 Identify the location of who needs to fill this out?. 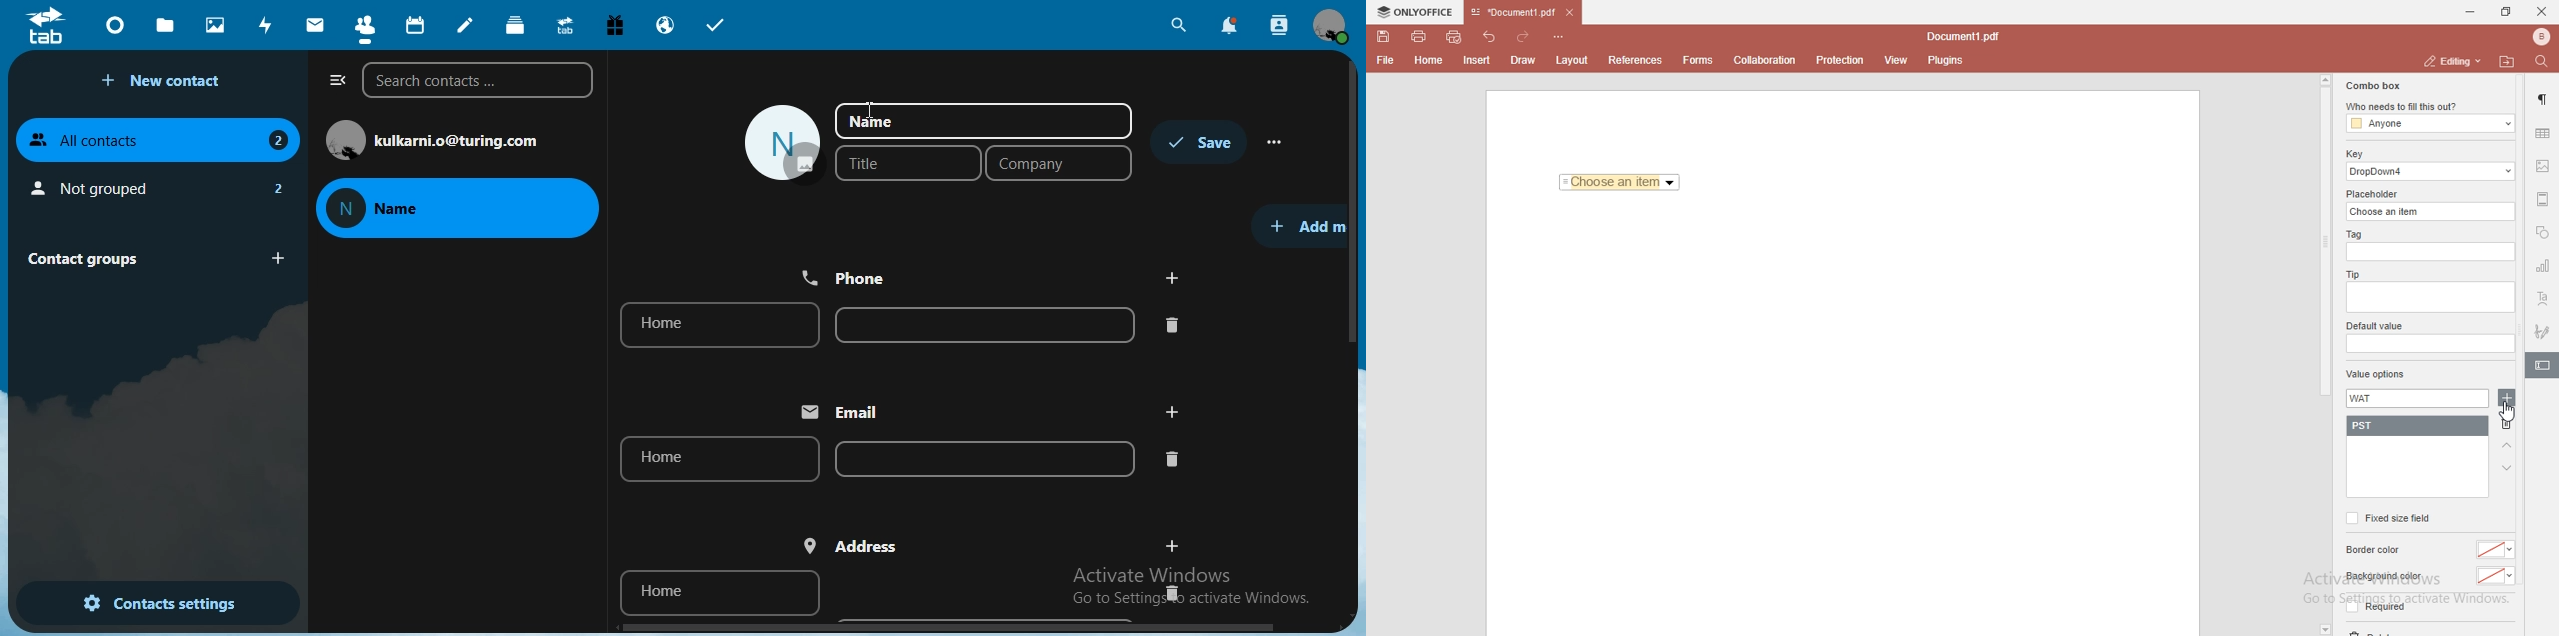
(2428, 107).